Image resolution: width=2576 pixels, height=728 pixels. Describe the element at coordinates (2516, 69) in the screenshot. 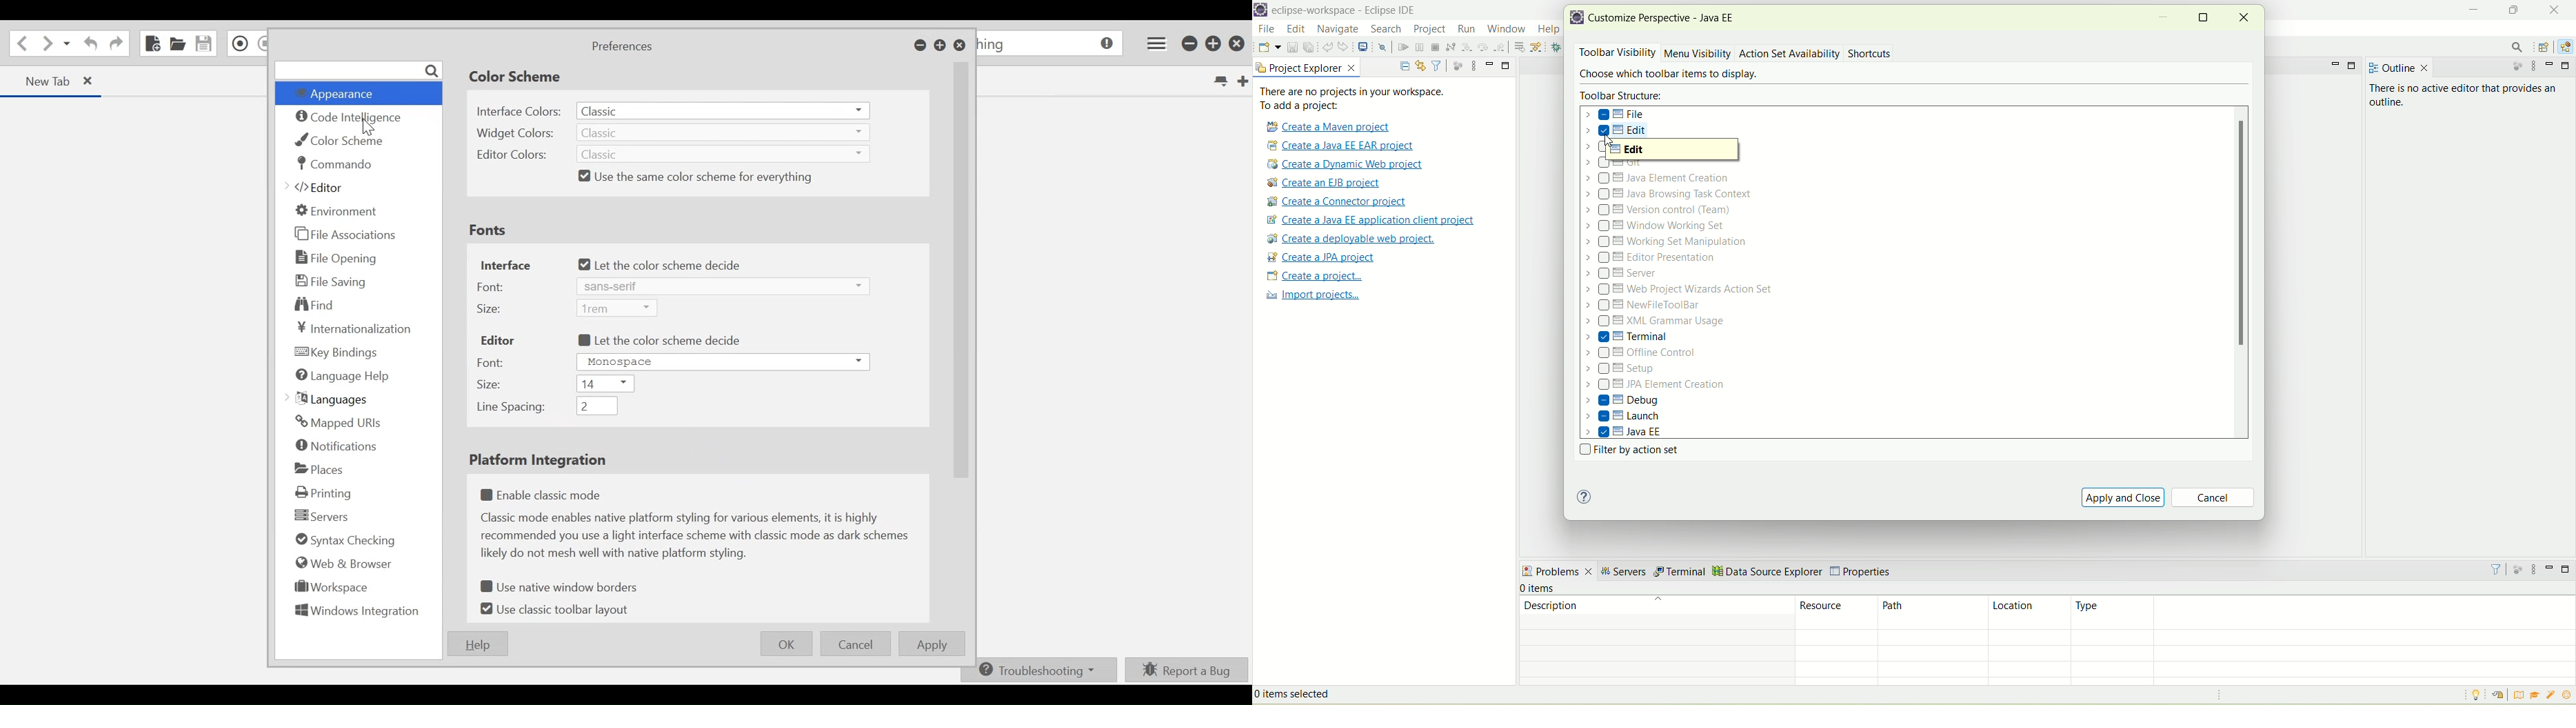

I see `focus on active task` at that location.